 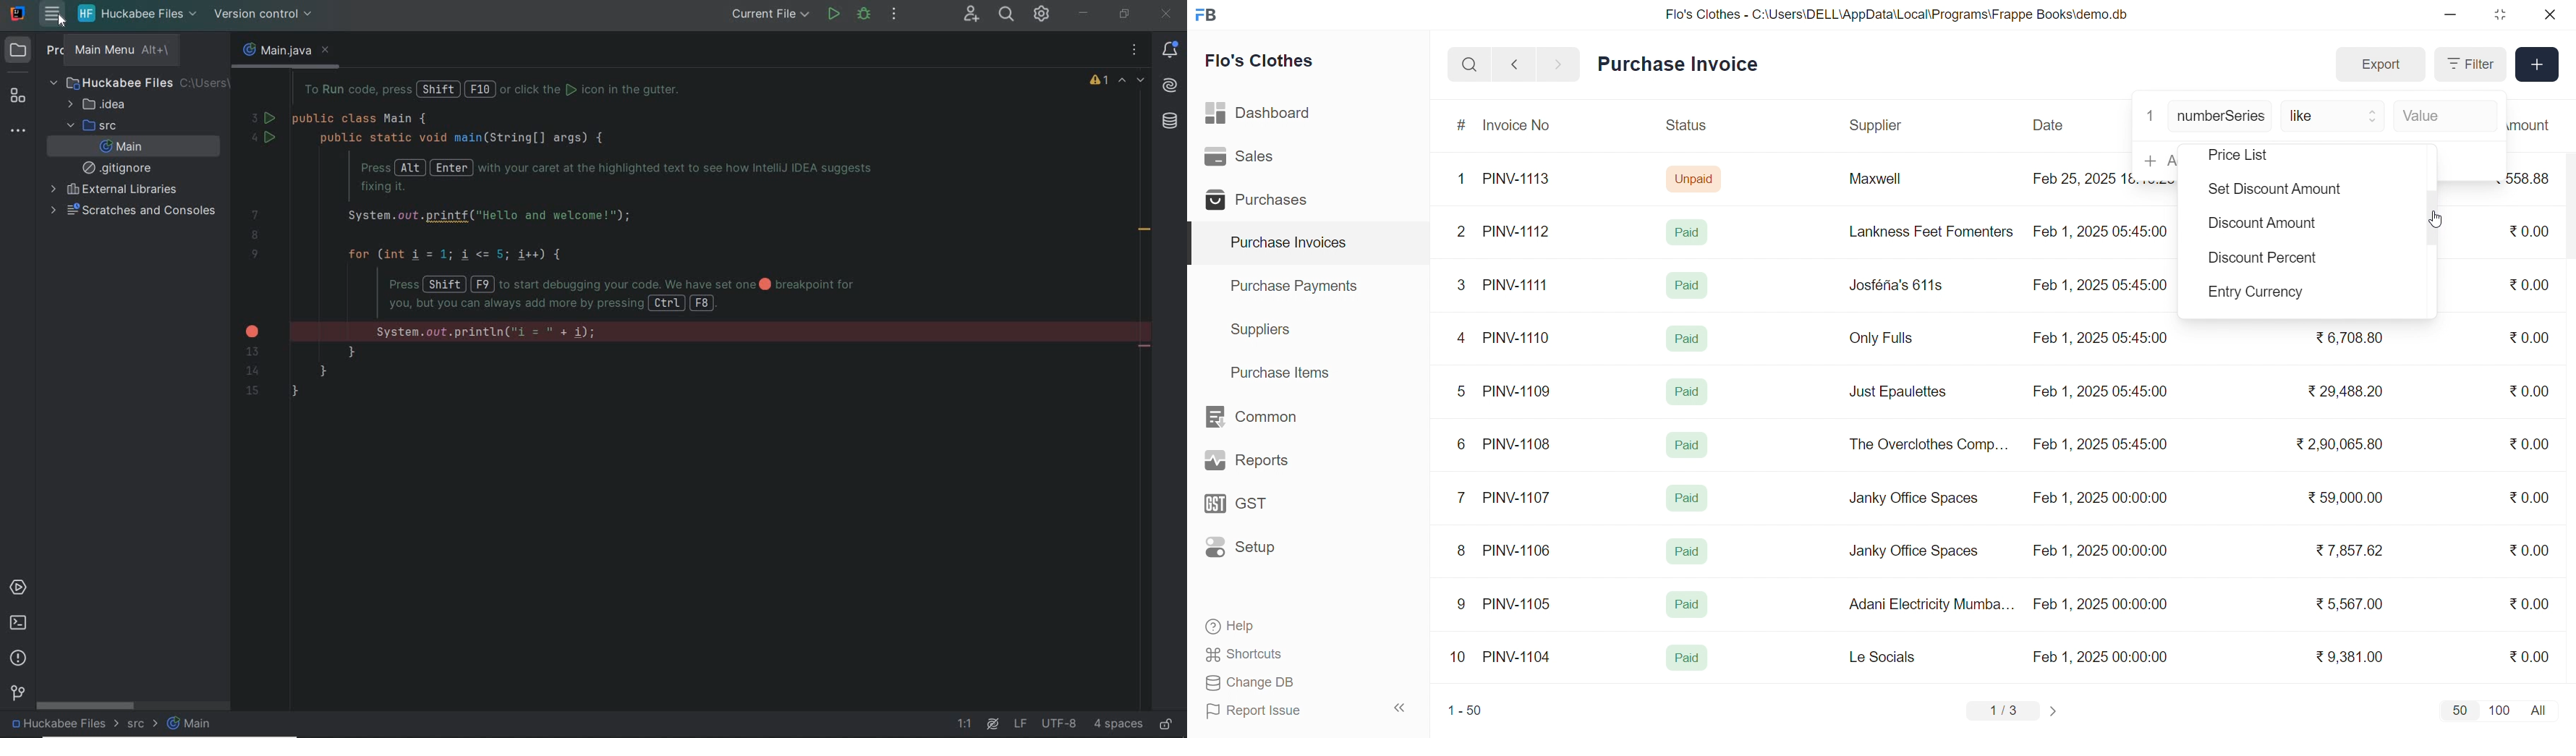 What do you see at coordinates (1463, 234) in the screenshot?
I see `2` at bounding box center [1463, 234].